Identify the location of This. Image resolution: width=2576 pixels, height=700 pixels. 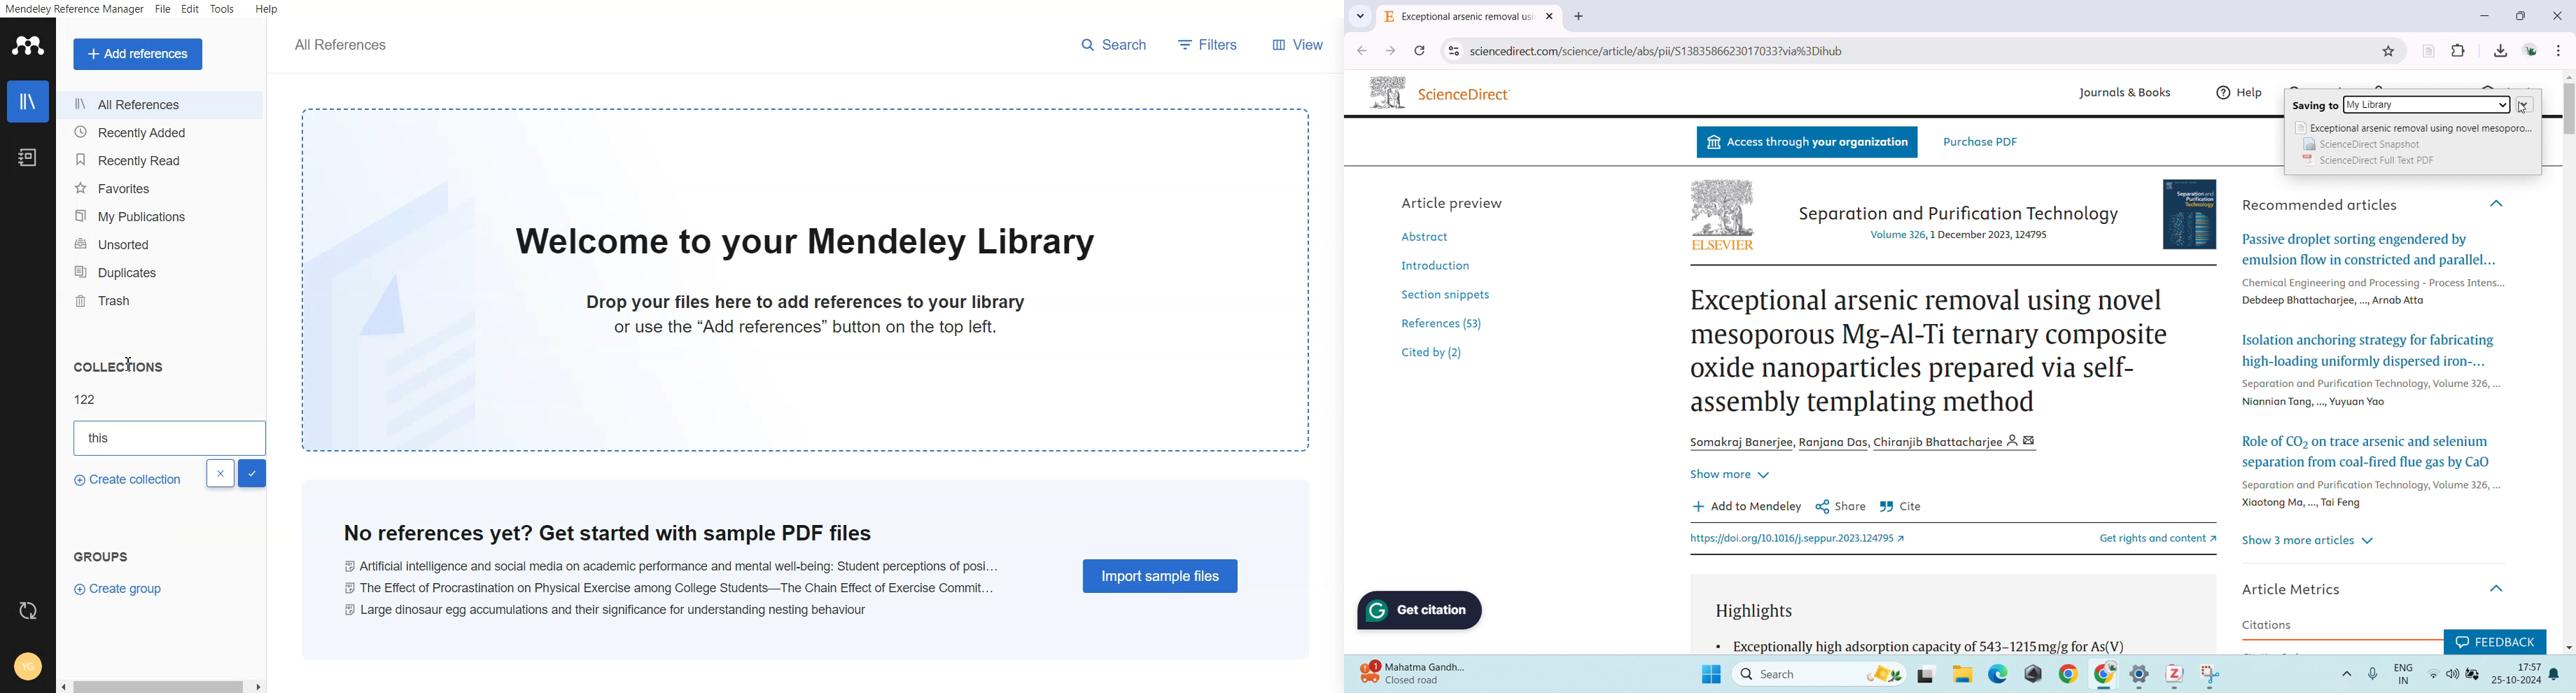
(102, 438).